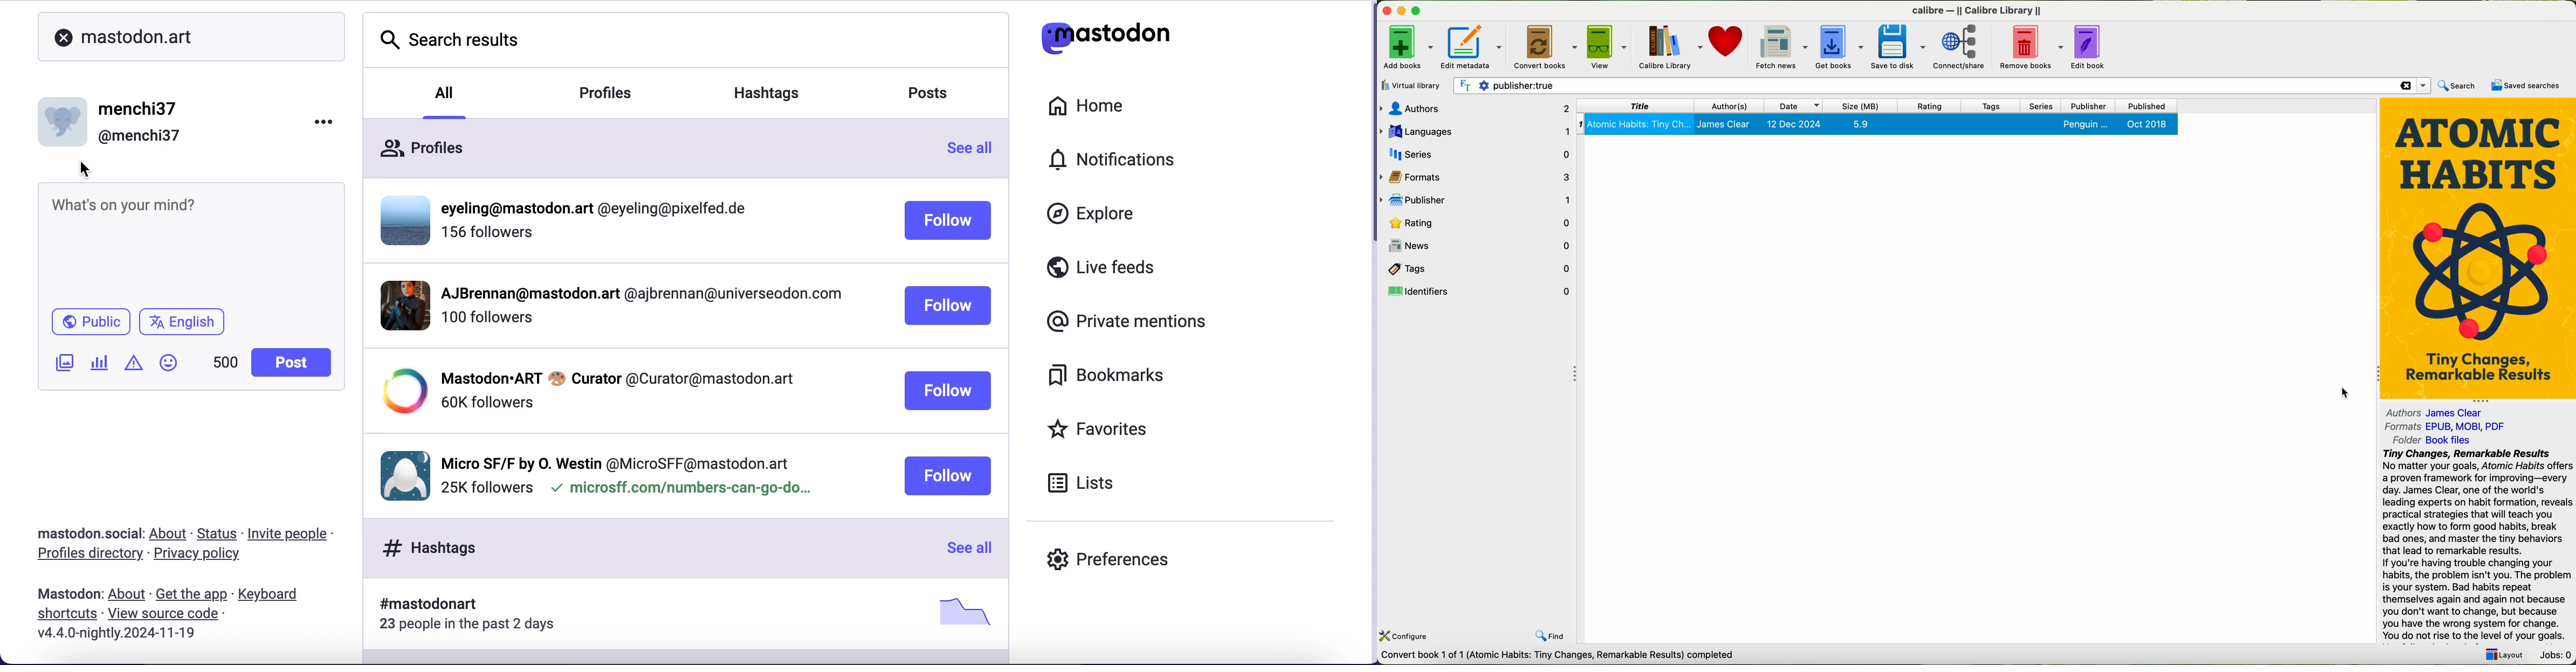  I want to click on all, so click(442, 98).